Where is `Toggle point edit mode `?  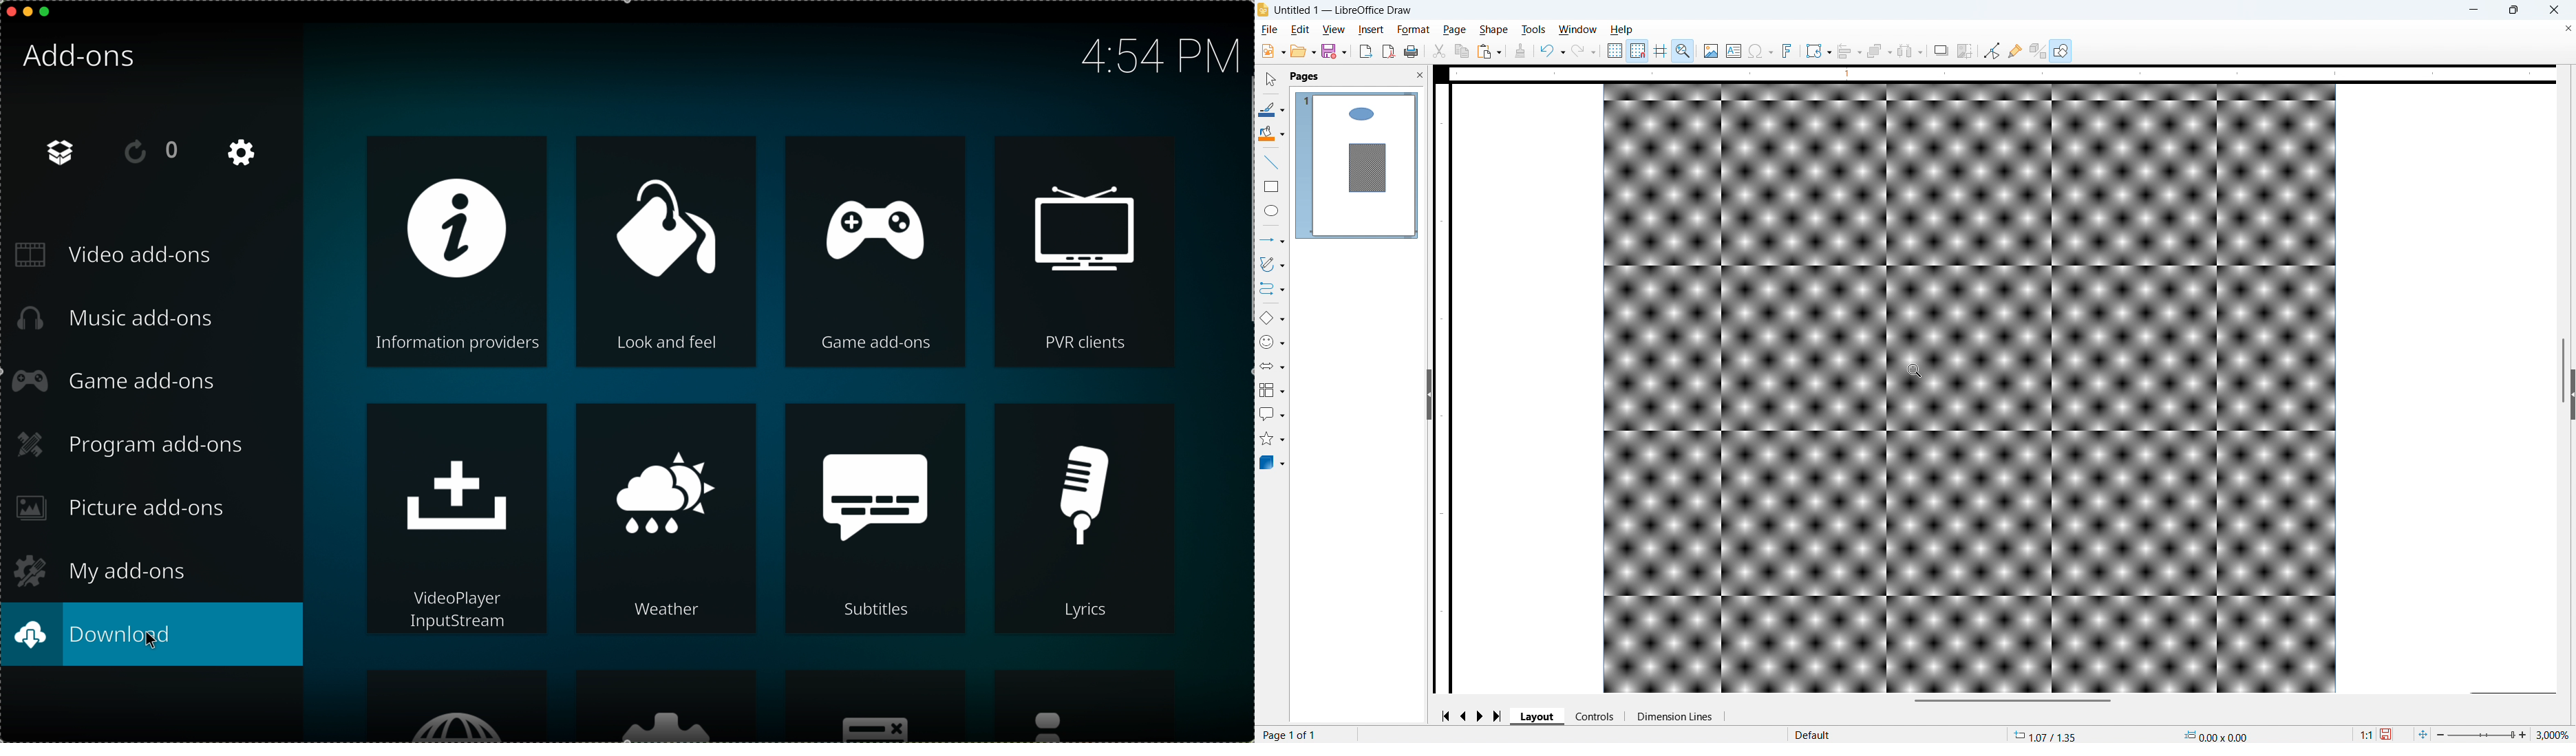 Toggle point edit mode  is located at coordinates (1992, 51).